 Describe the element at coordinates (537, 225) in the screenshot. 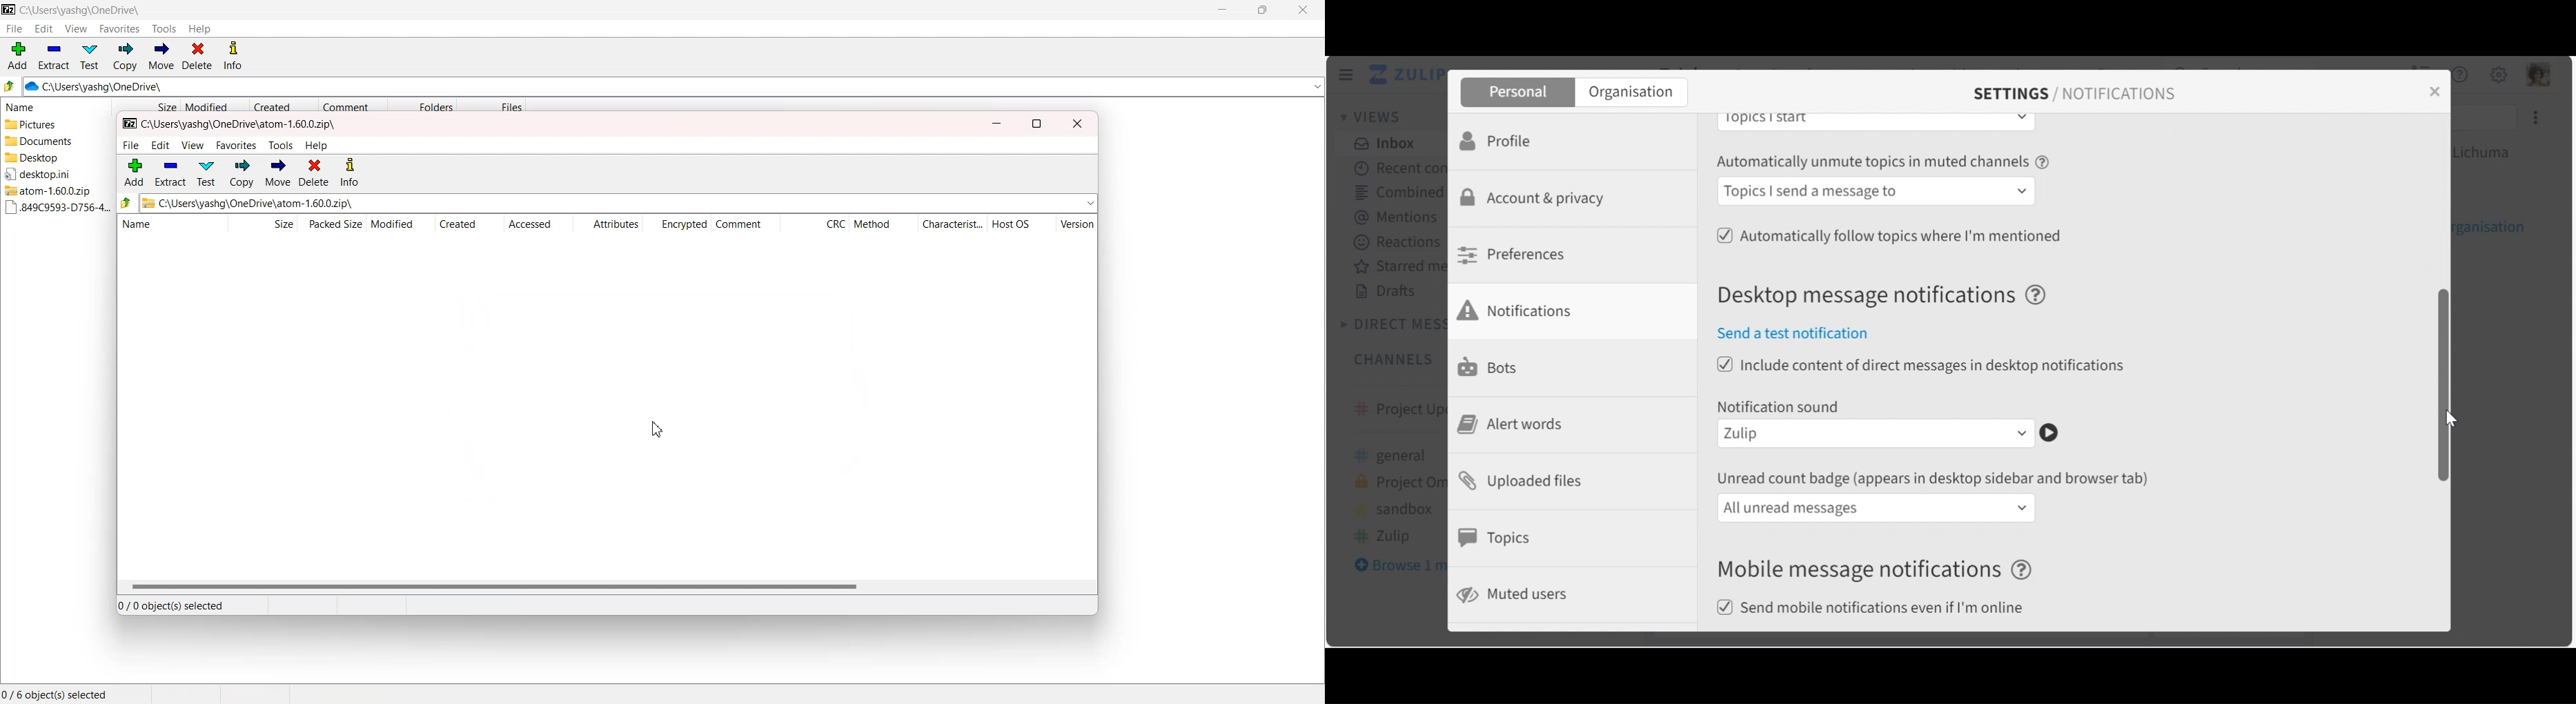

I see `Accessed` at that location.